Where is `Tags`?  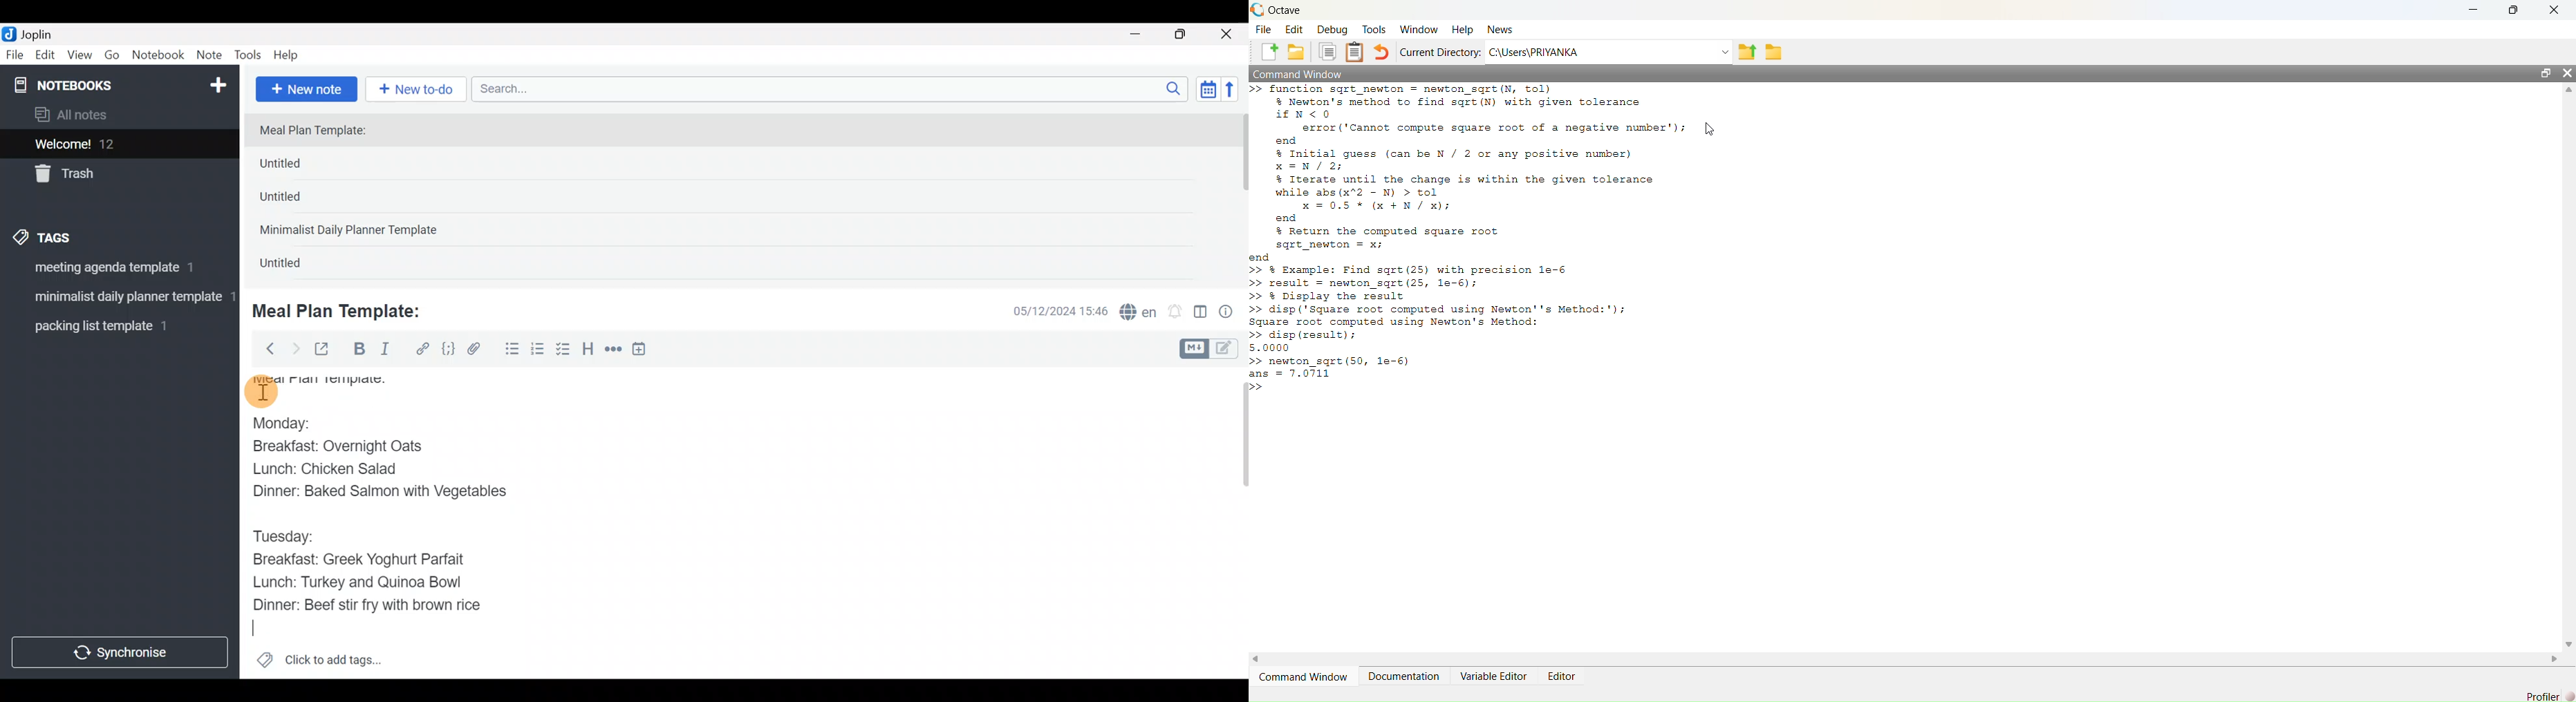
Tags is located at coordinates (73, 235).